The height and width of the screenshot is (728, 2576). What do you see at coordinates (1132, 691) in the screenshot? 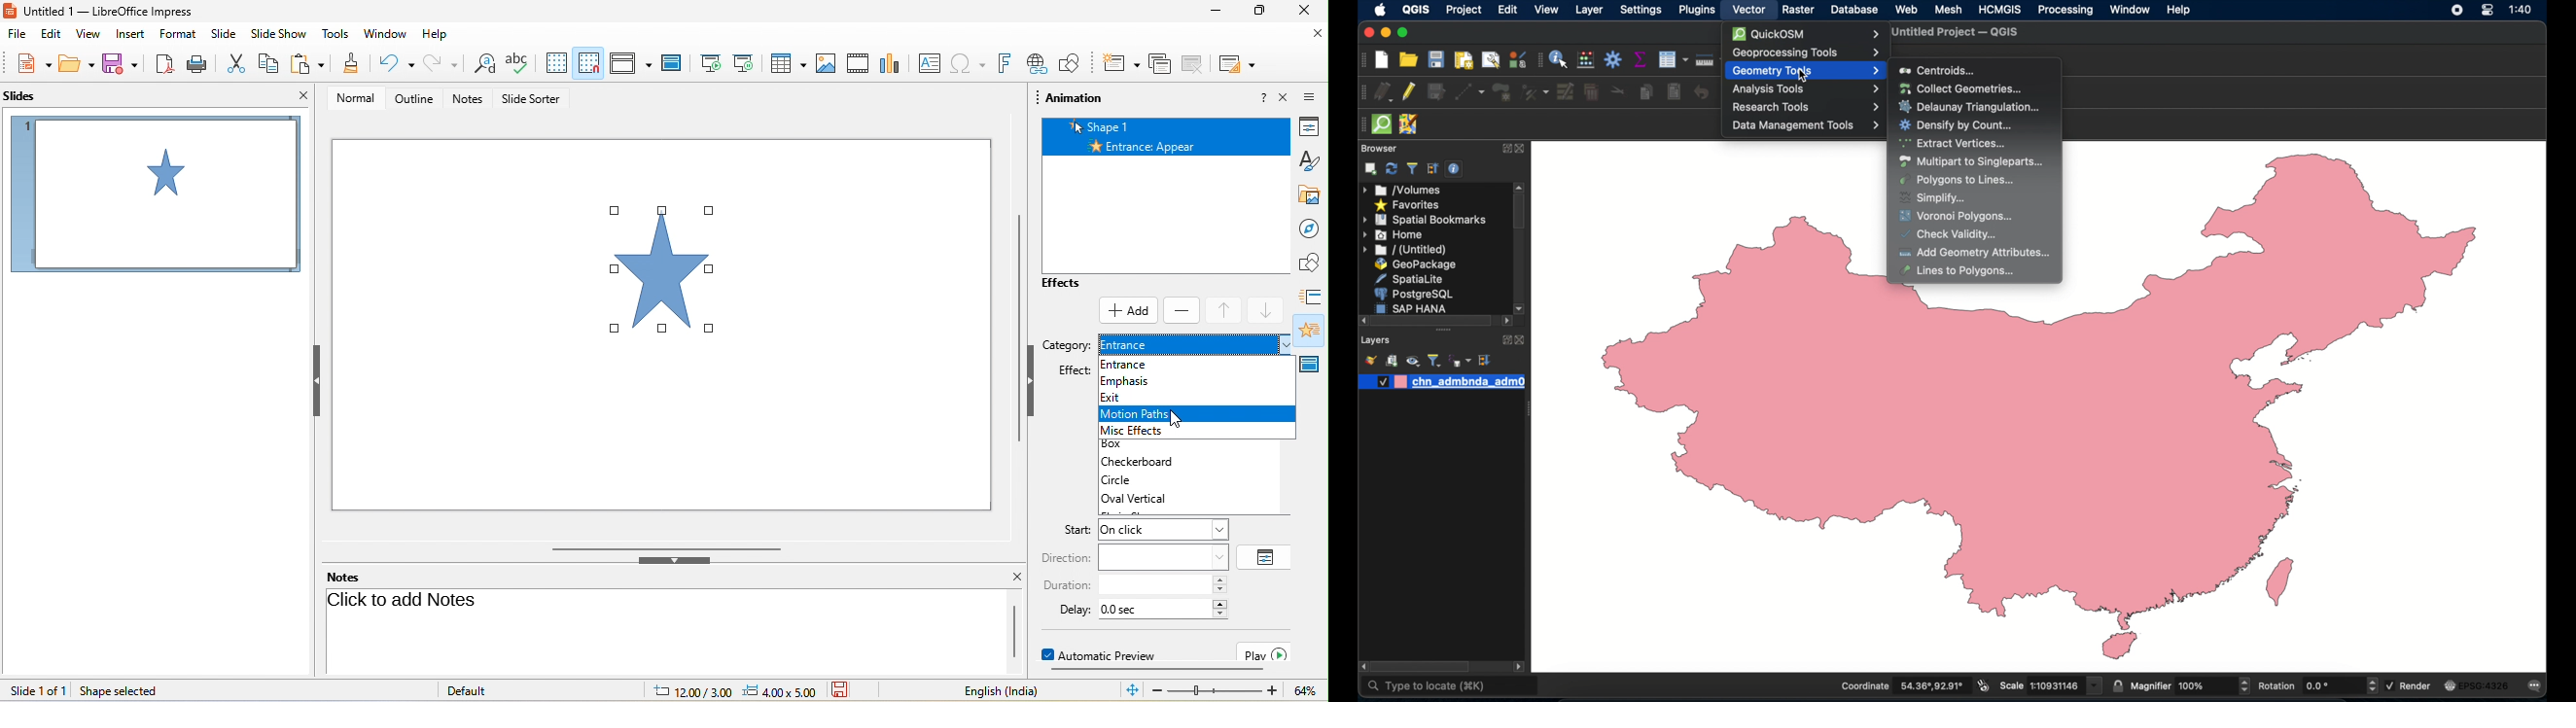
I see `fit slide to current window` at bounding box center [1132, 691].